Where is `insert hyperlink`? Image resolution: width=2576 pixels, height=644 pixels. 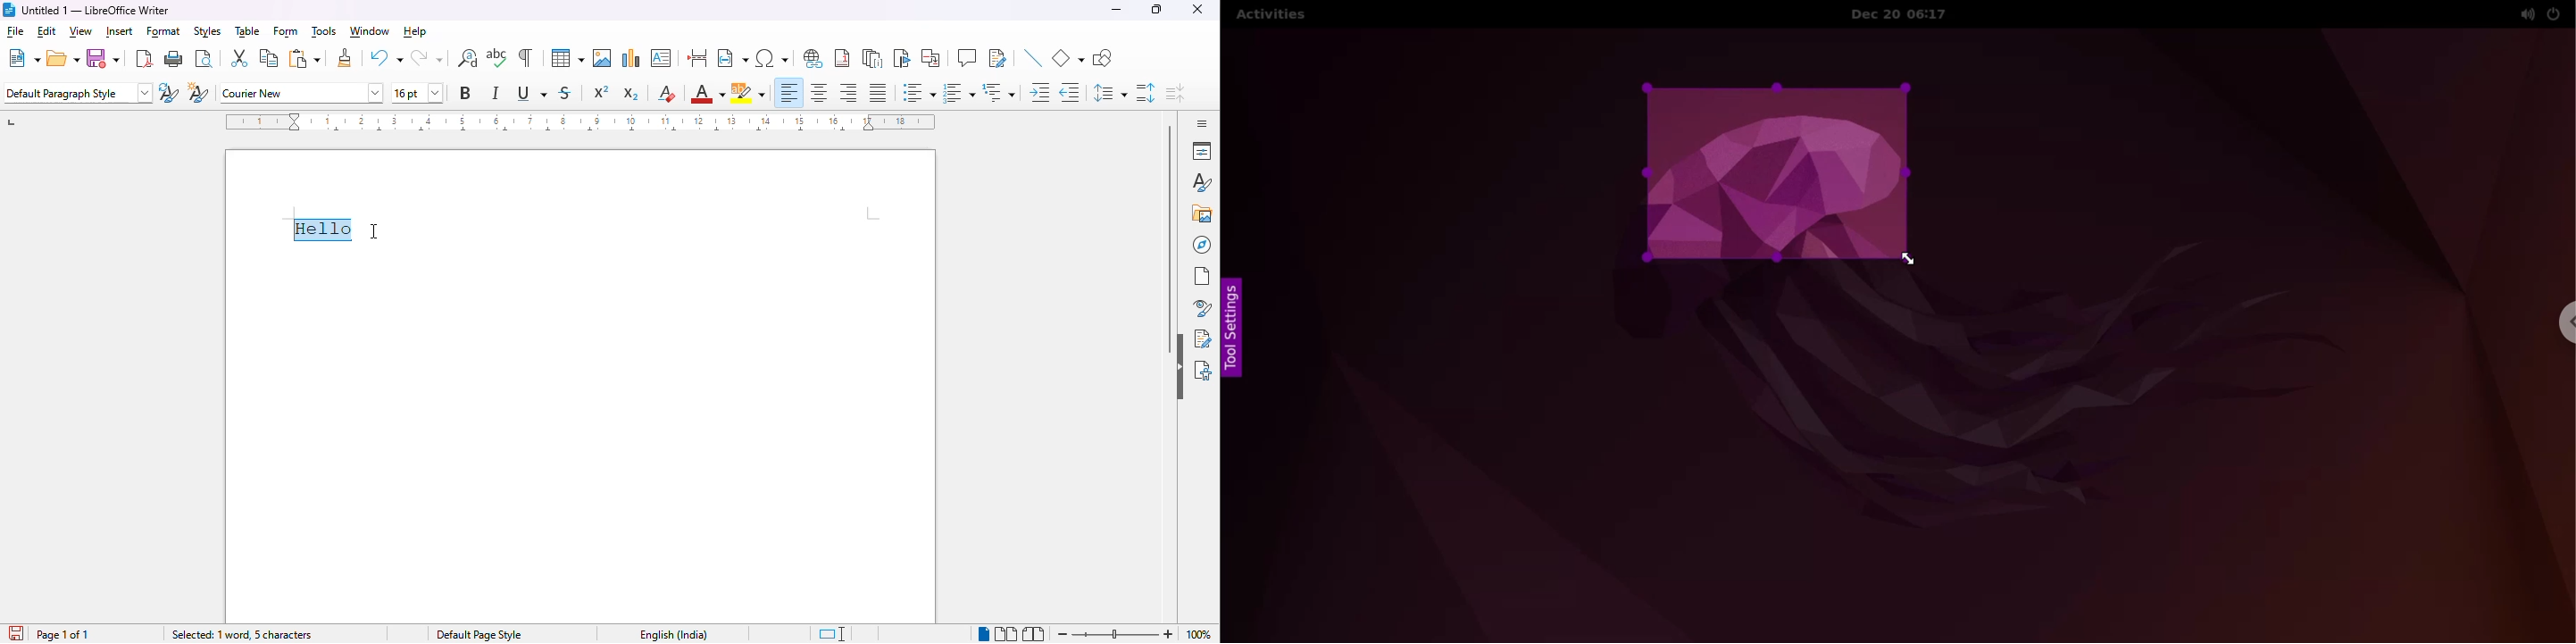 insert hyperlink is located at coordinates (814, 58).